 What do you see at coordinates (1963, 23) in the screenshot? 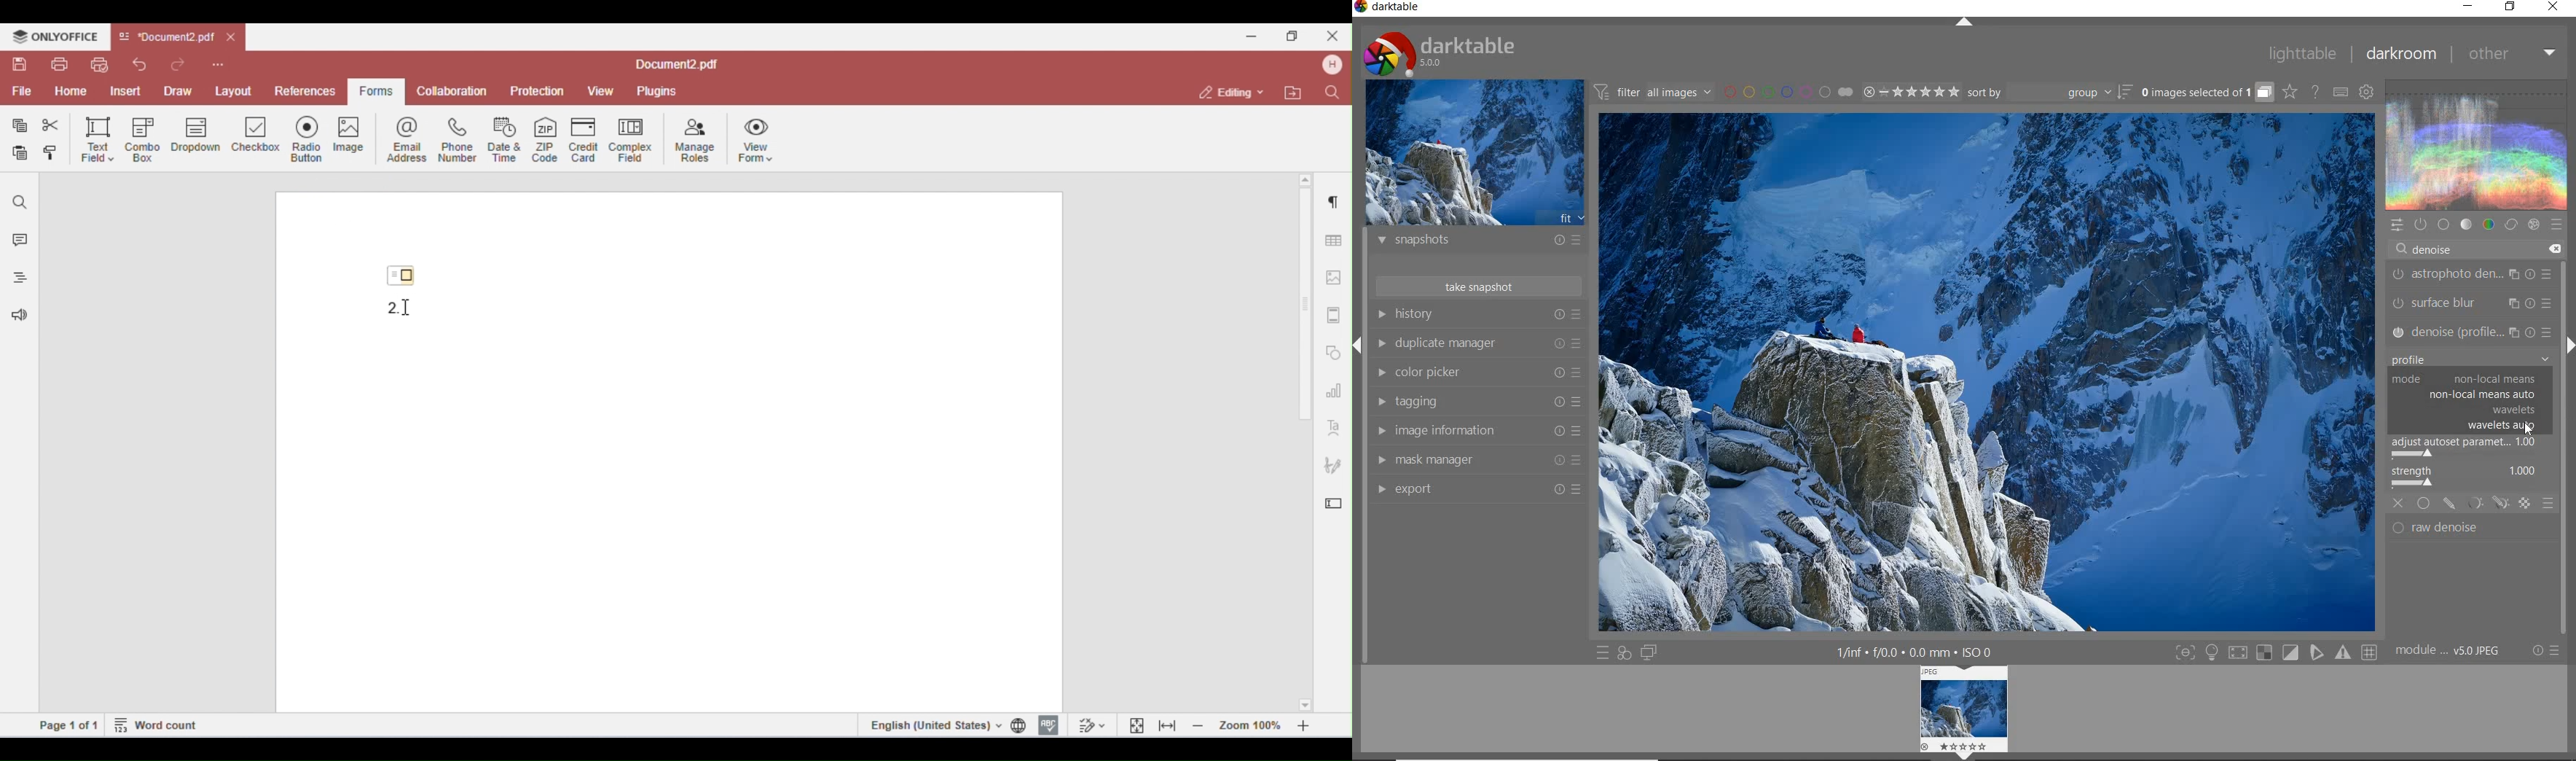
I see `expand/collapse` at bounding box center [1963, 23].